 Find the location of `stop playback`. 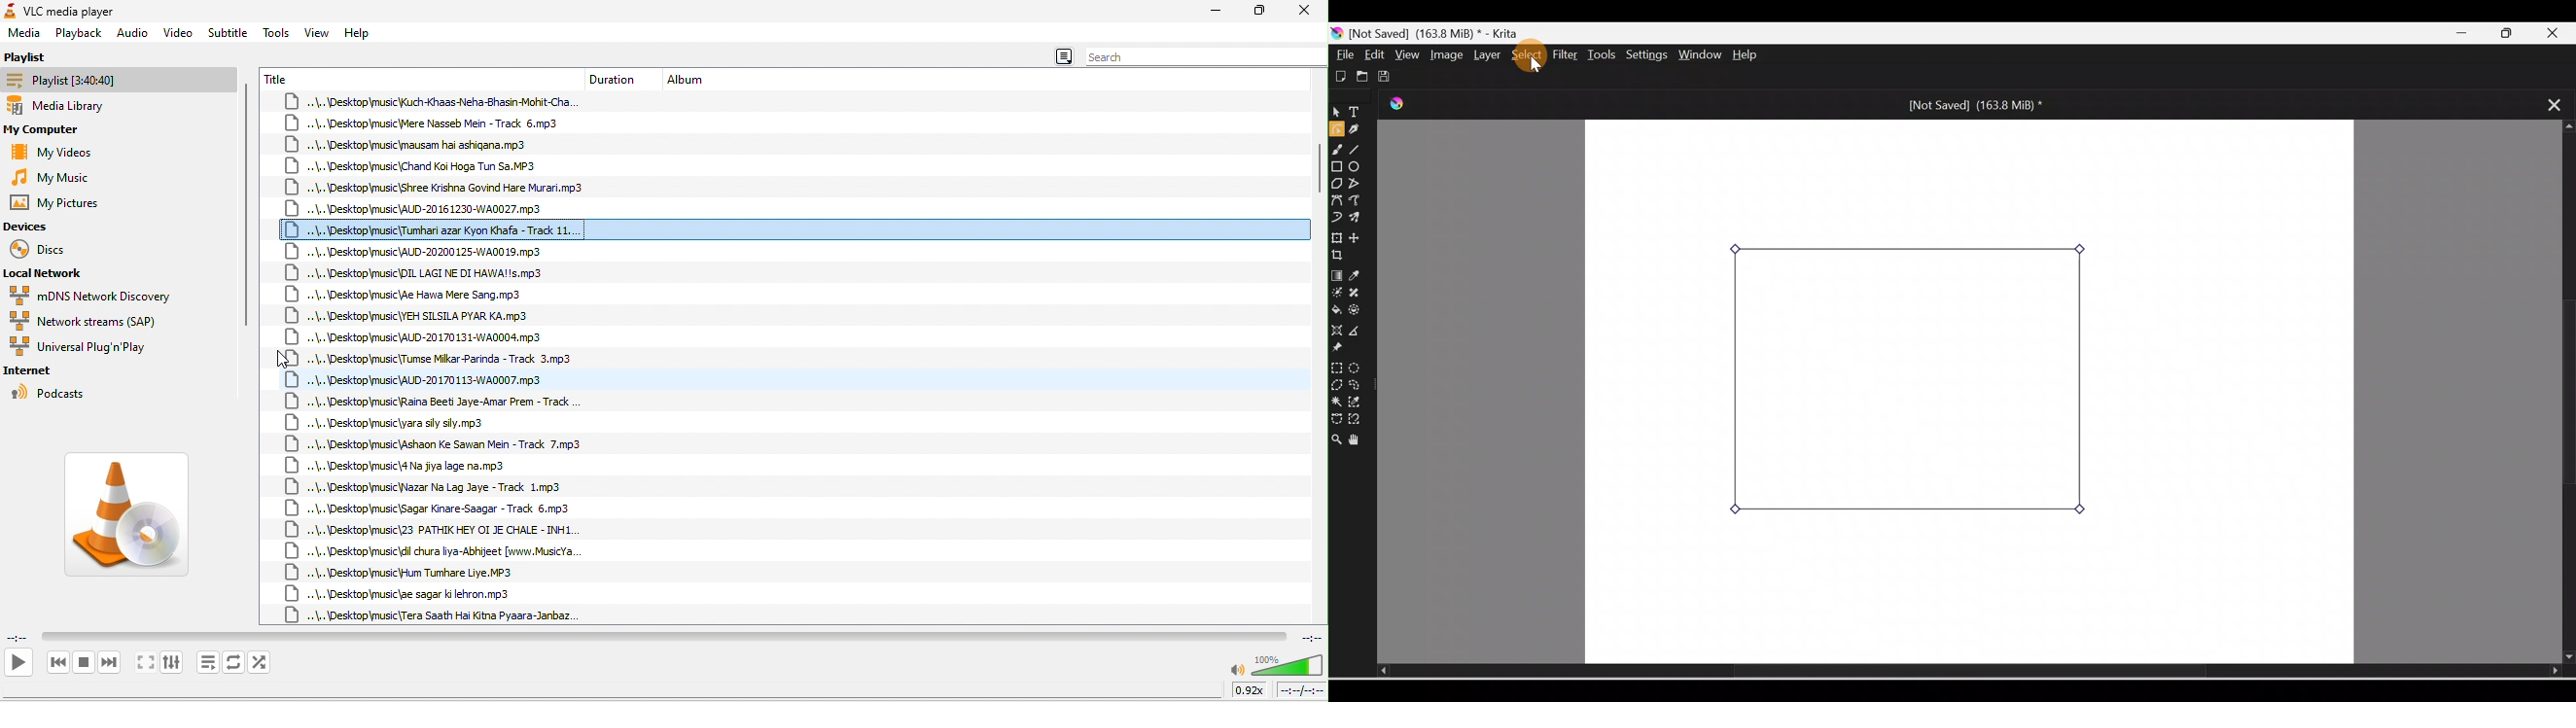

stop playback is located at coordinates (85, 662).